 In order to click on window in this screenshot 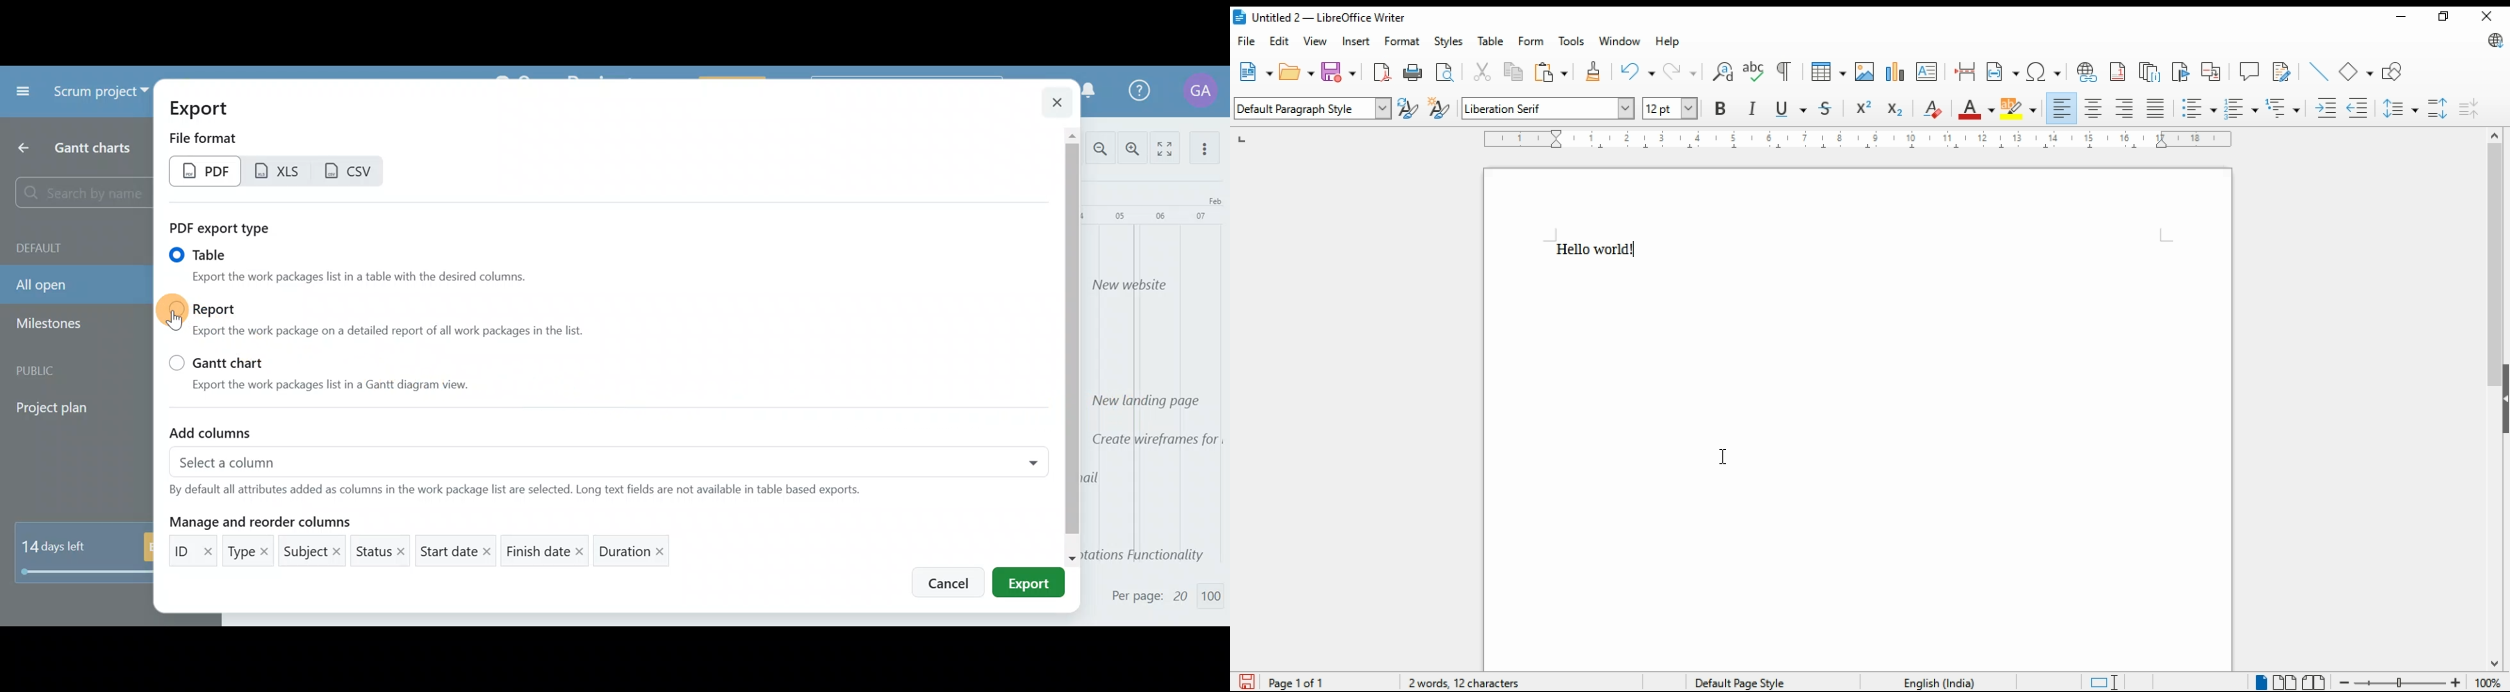, I will do `click(1621, 41)`.